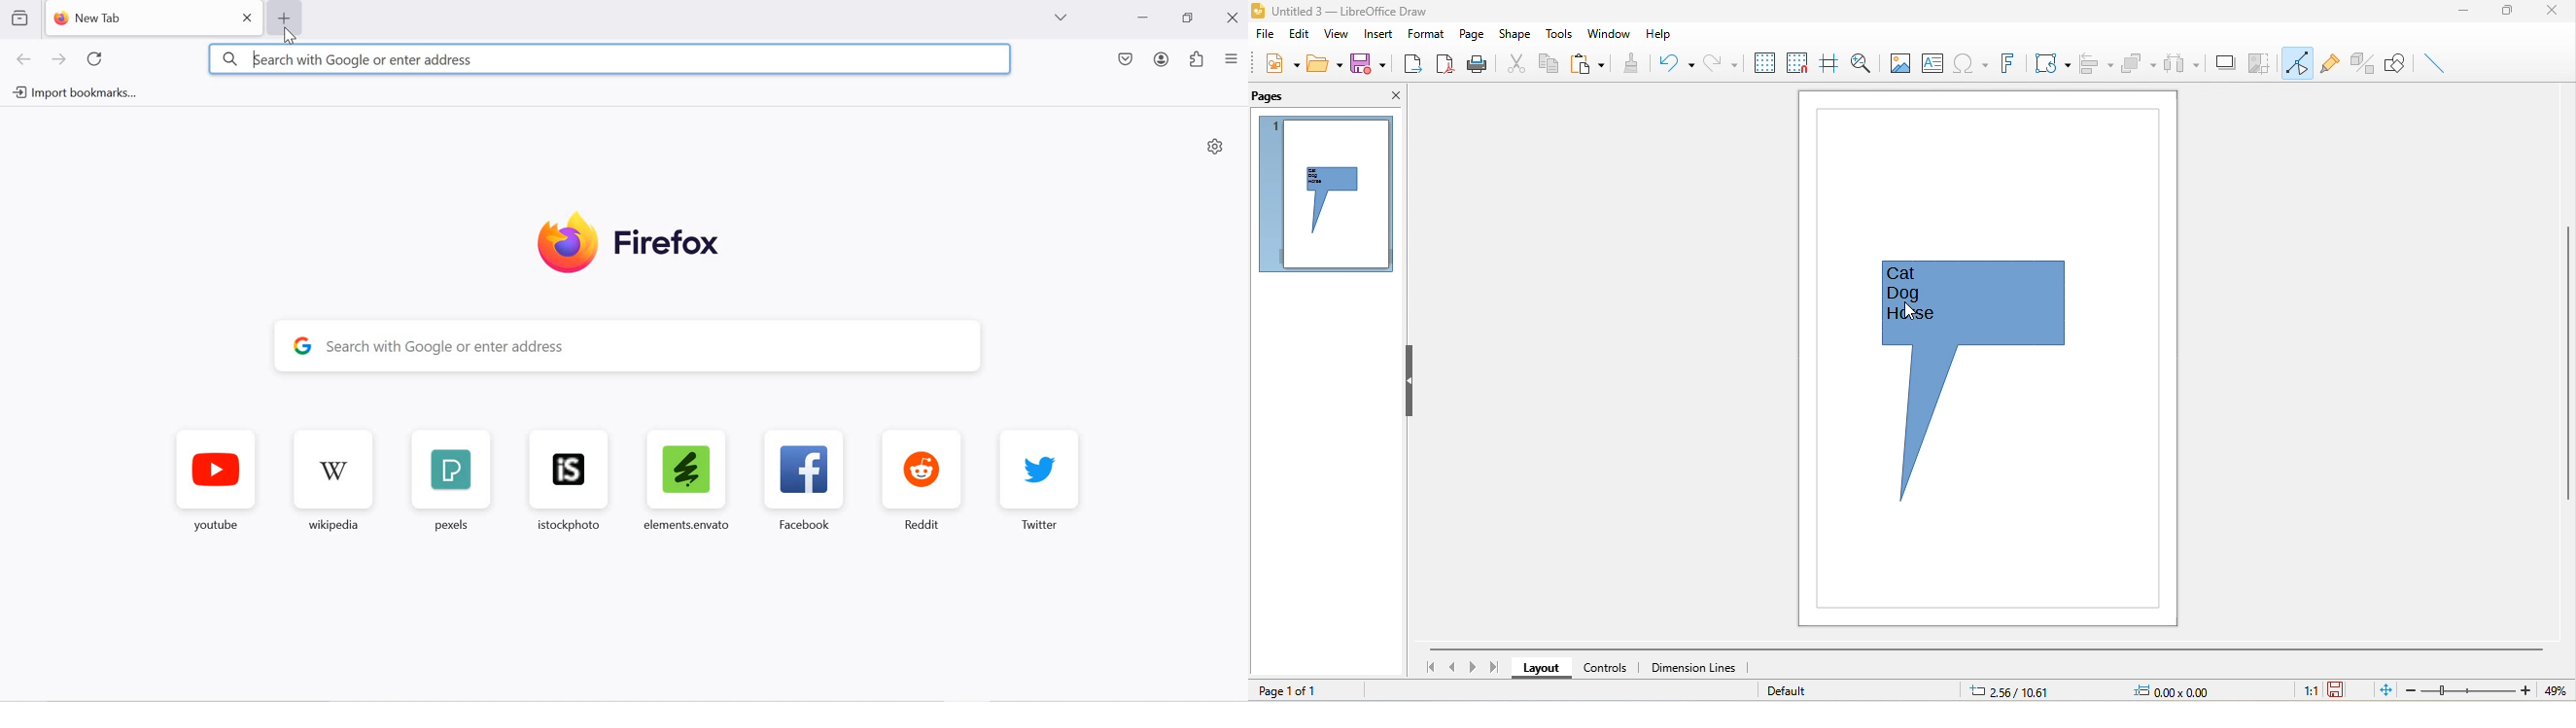 This screenshot has width=2576, height=728. What do you see at coordinates (1163, 61) in the screenshot?
I see `account` at bounding box center [1163, 61].